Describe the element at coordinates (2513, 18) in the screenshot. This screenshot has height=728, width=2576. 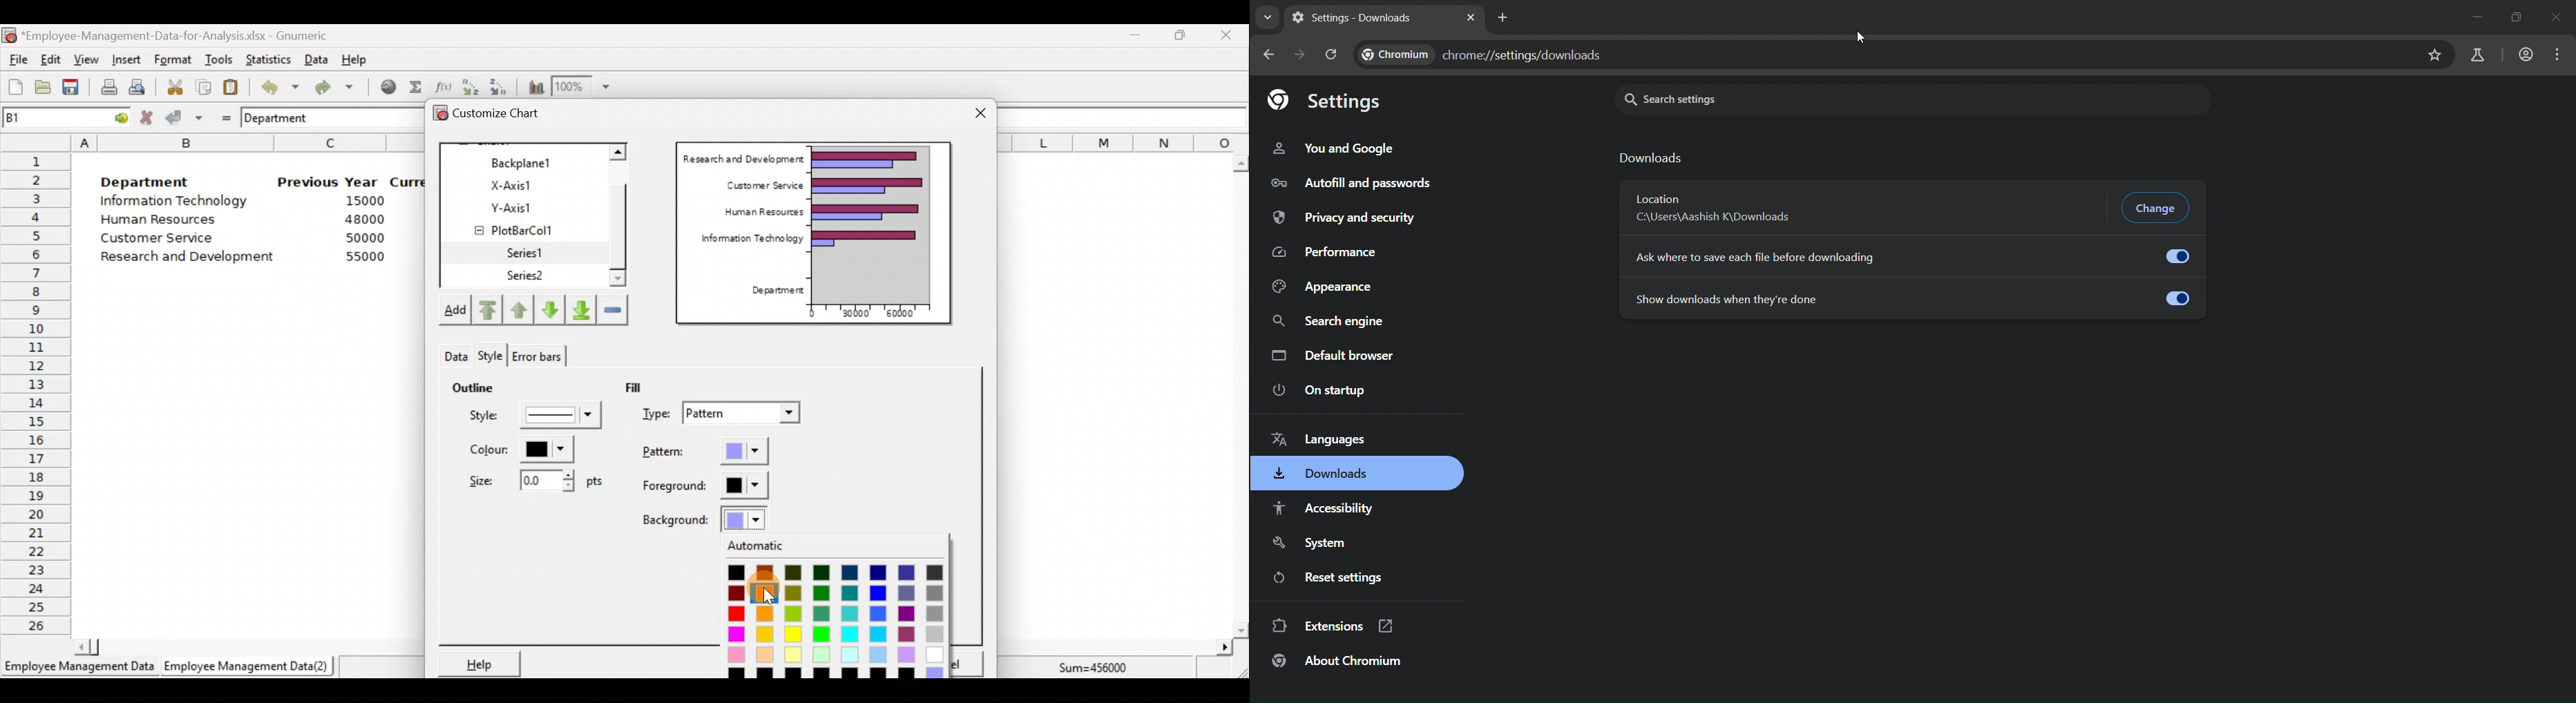
I see `restore down` at that location.